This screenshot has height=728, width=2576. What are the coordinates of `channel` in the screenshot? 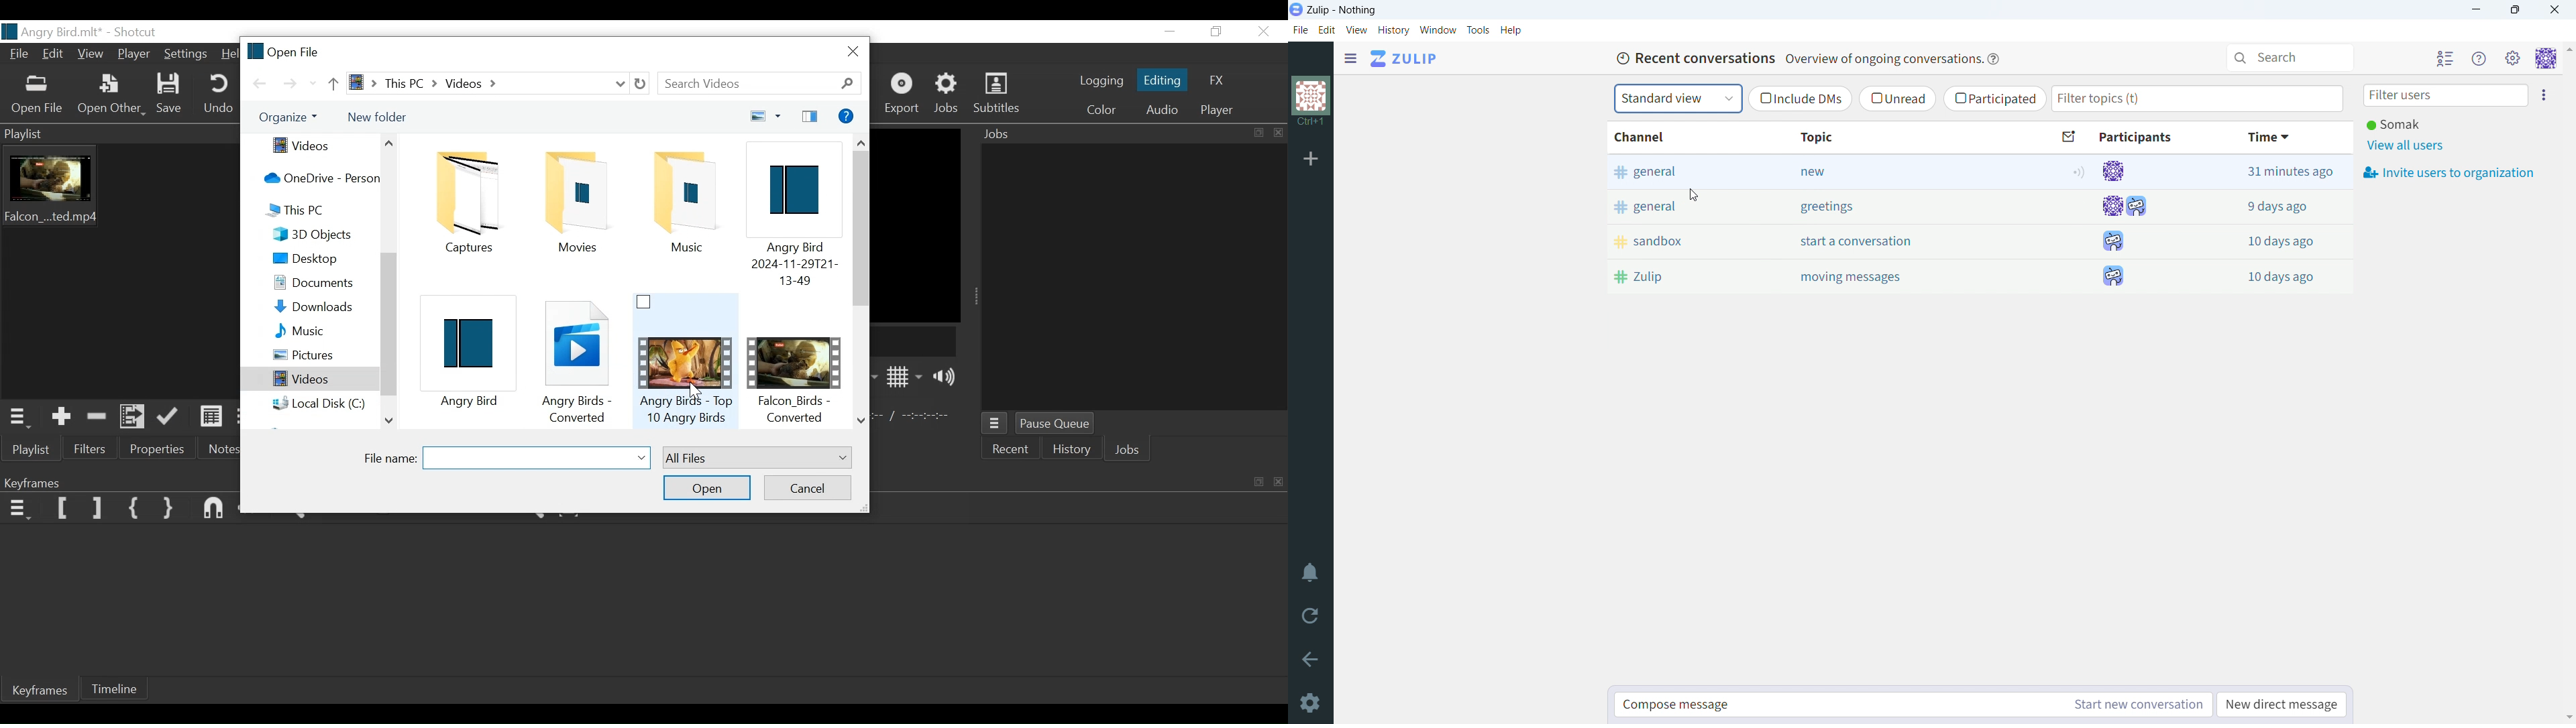 It's located at (1680, 137).